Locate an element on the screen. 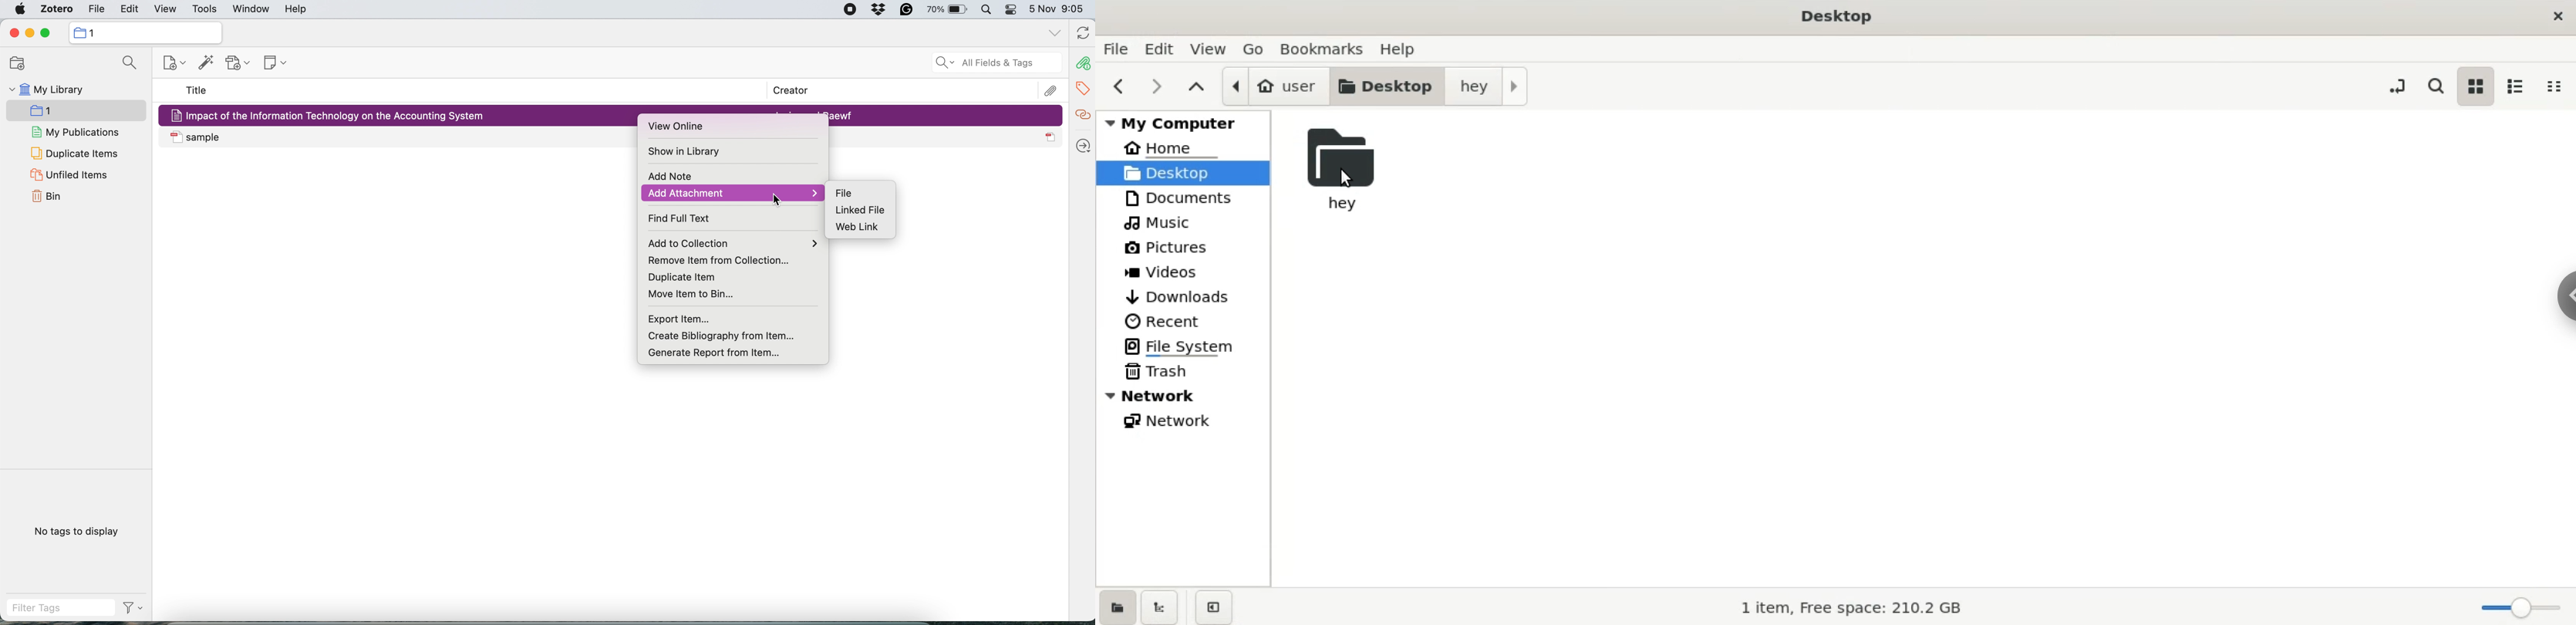 This screenshot has height=644, width=2576. duplicate items is located at coordinates (74, 153).